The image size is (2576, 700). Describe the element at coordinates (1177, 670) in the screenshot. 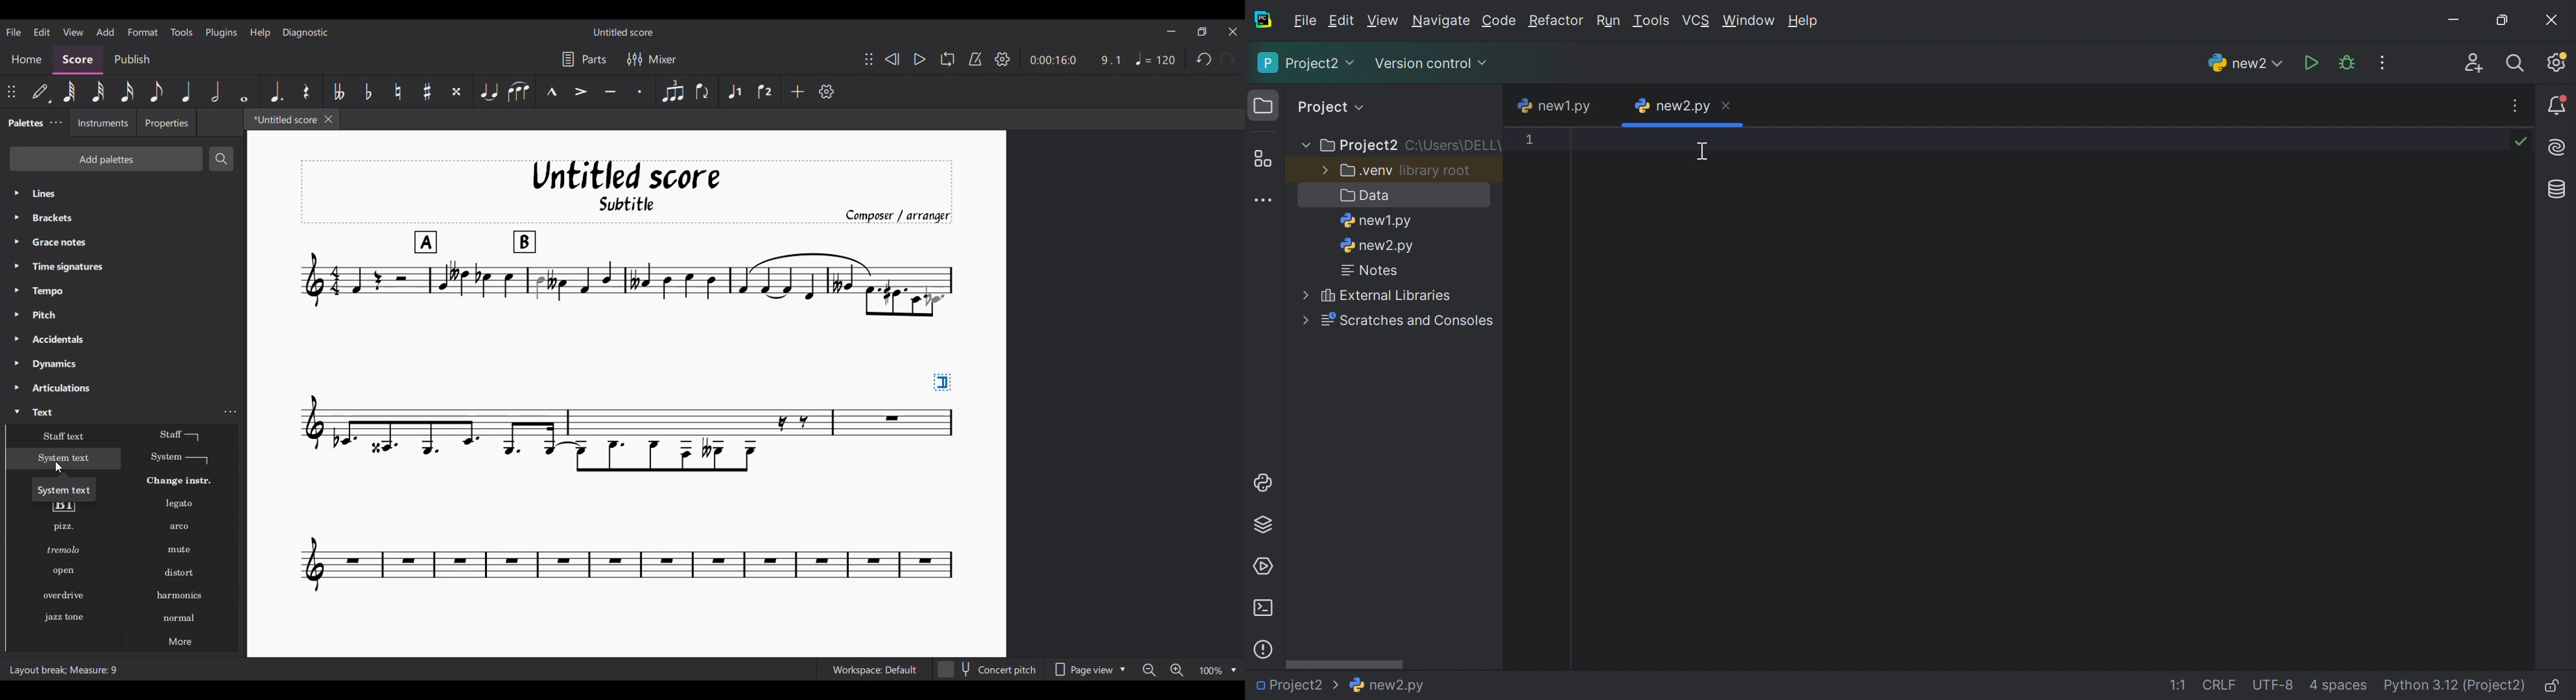

I see `Zoom in` at that location.